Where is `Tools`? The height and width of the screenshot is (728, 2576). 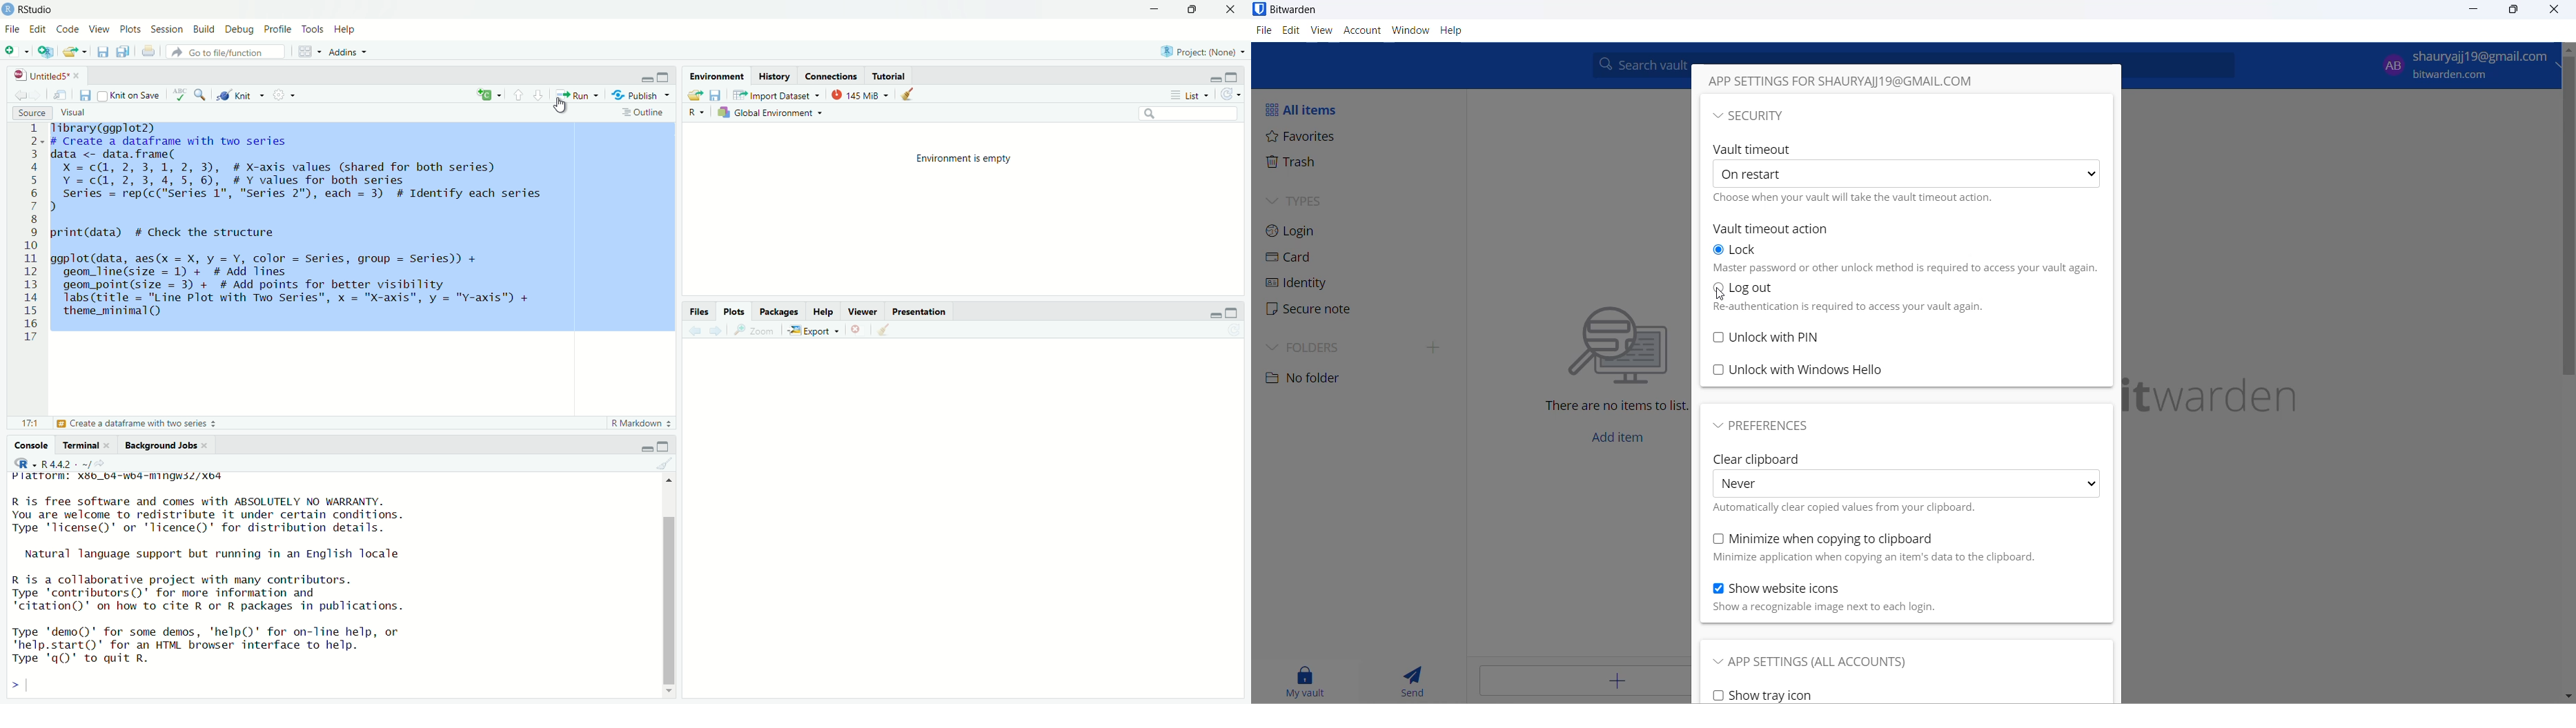
Tools is located at coordinates (315, 31).